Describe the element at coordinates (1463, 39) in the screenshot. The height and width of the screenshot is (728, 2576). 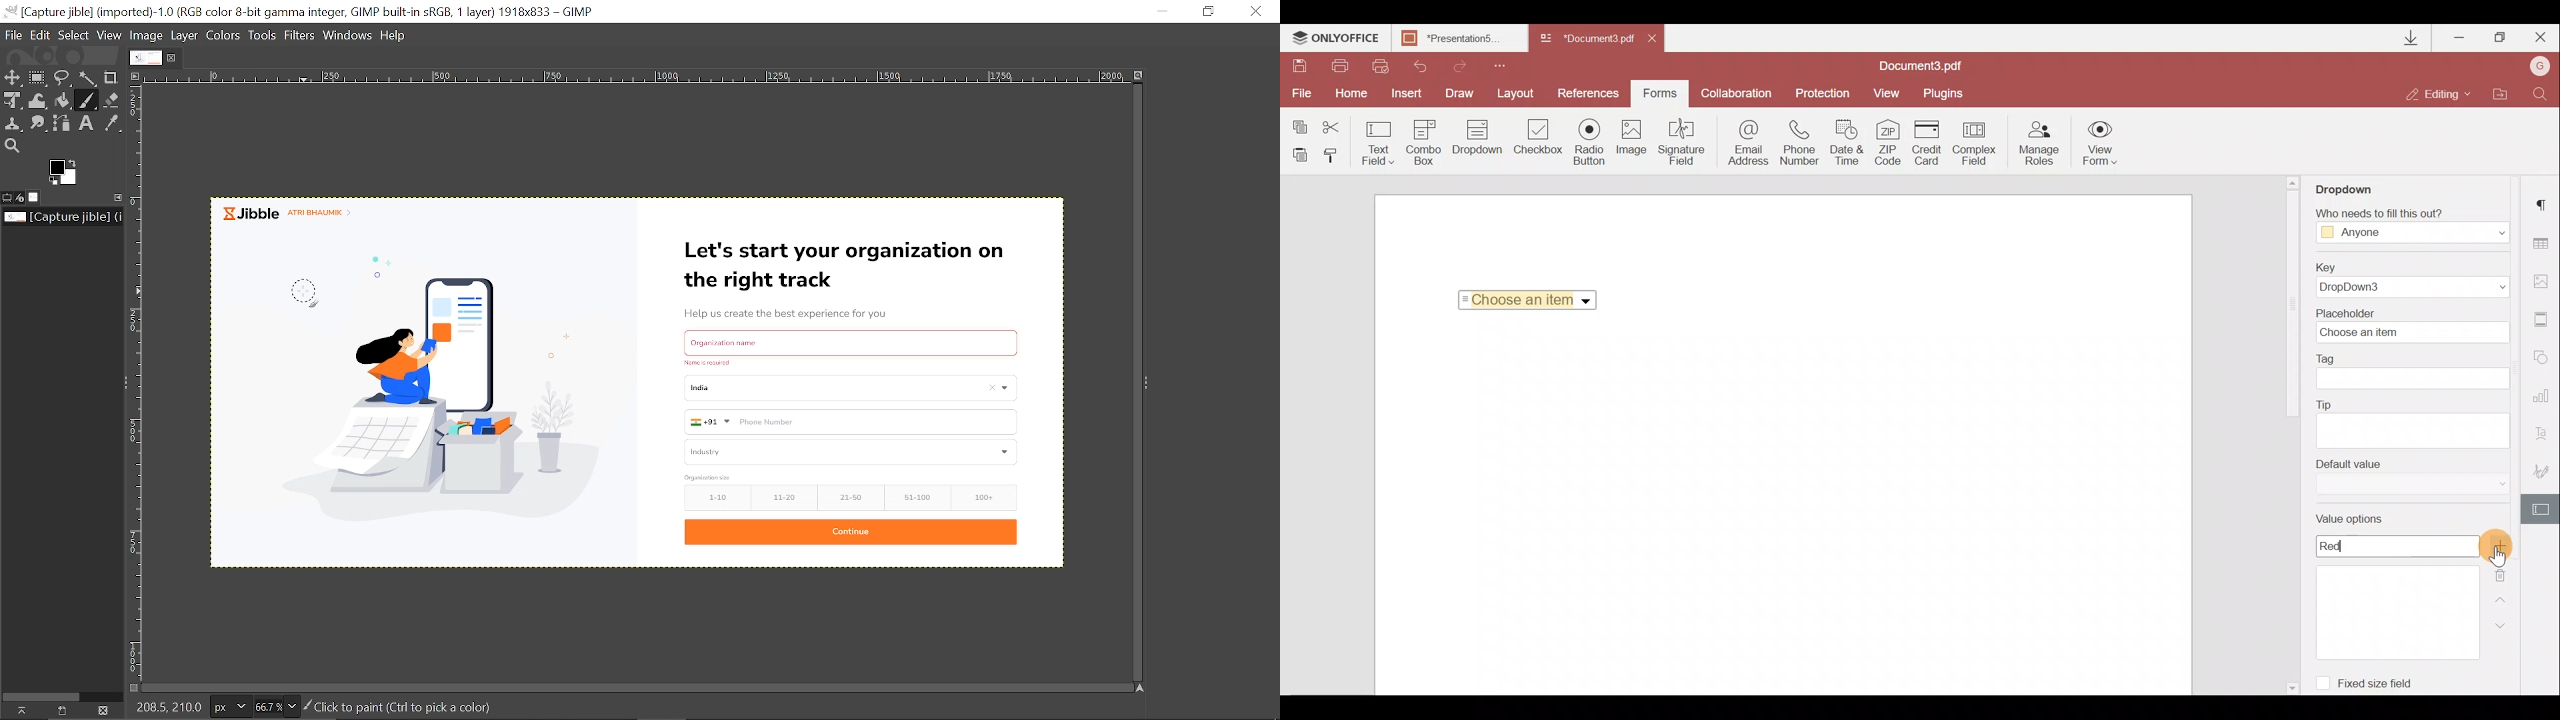
I see `Document name` at that location.